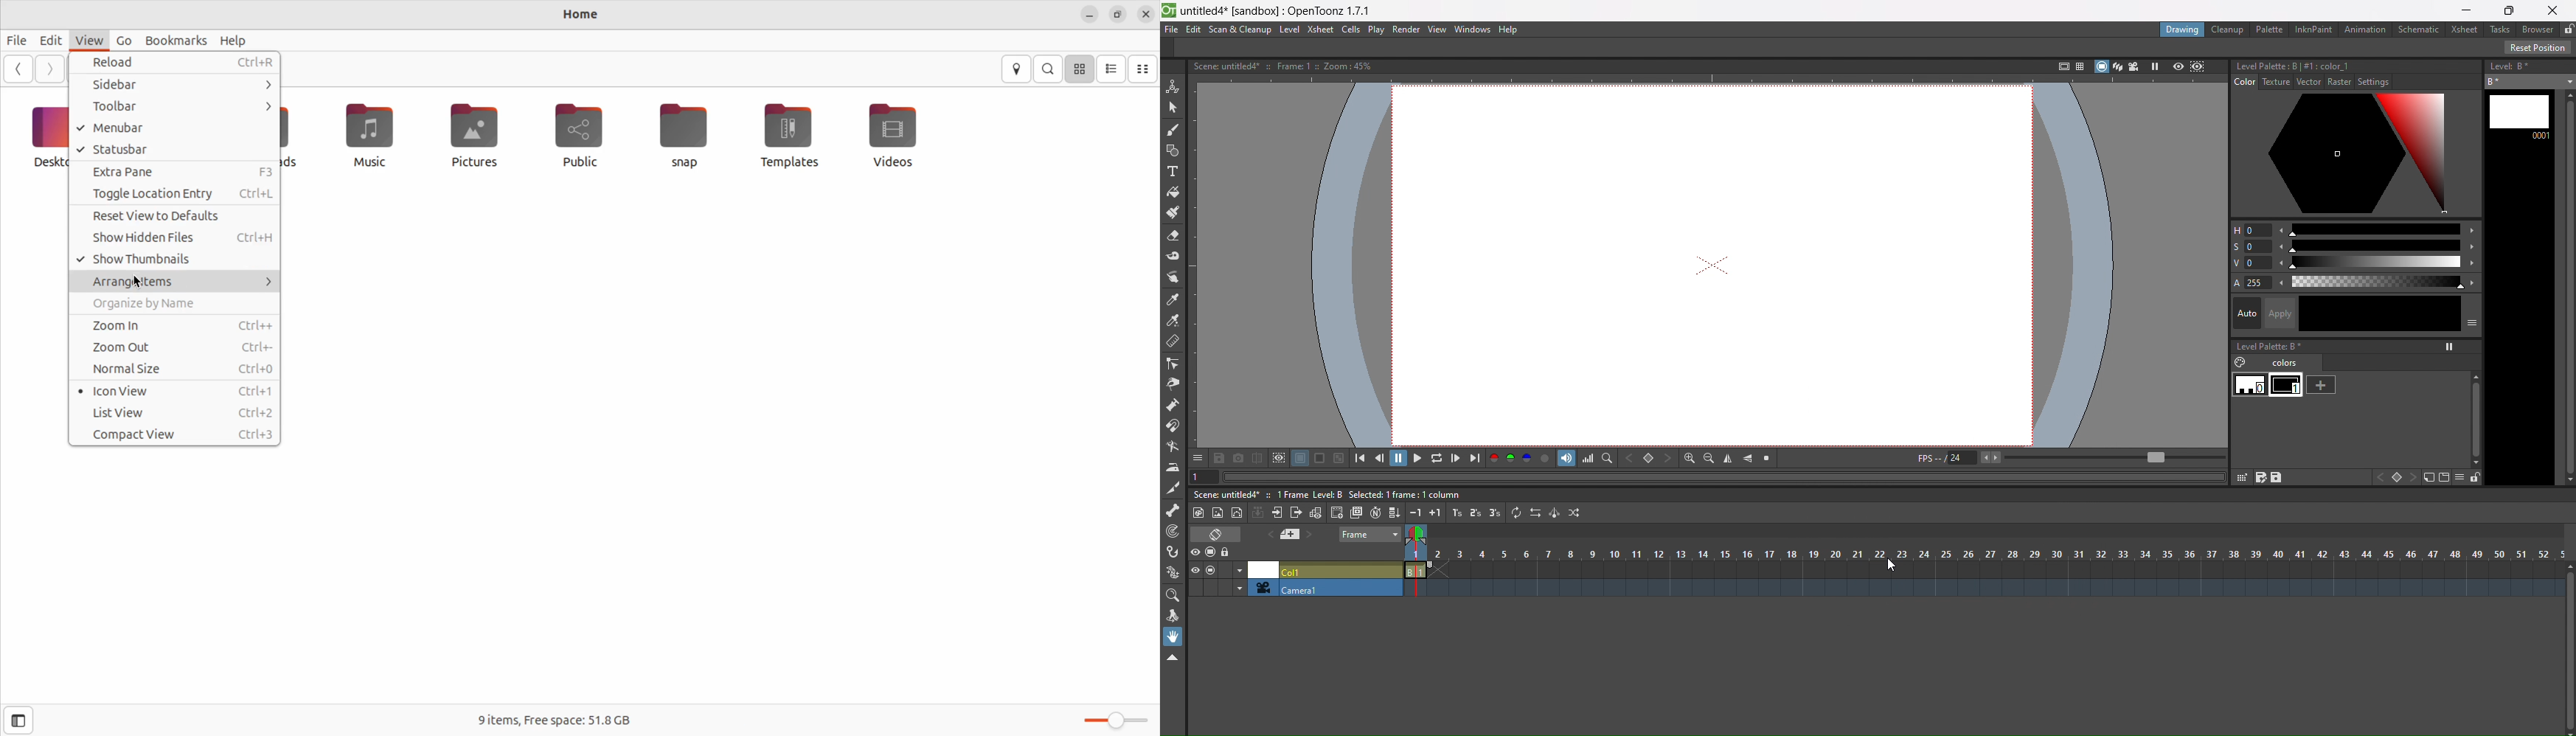 Image resolution: width=2576 pixels, height=756 pixels. I want to click on Templates, so click(787, 135).